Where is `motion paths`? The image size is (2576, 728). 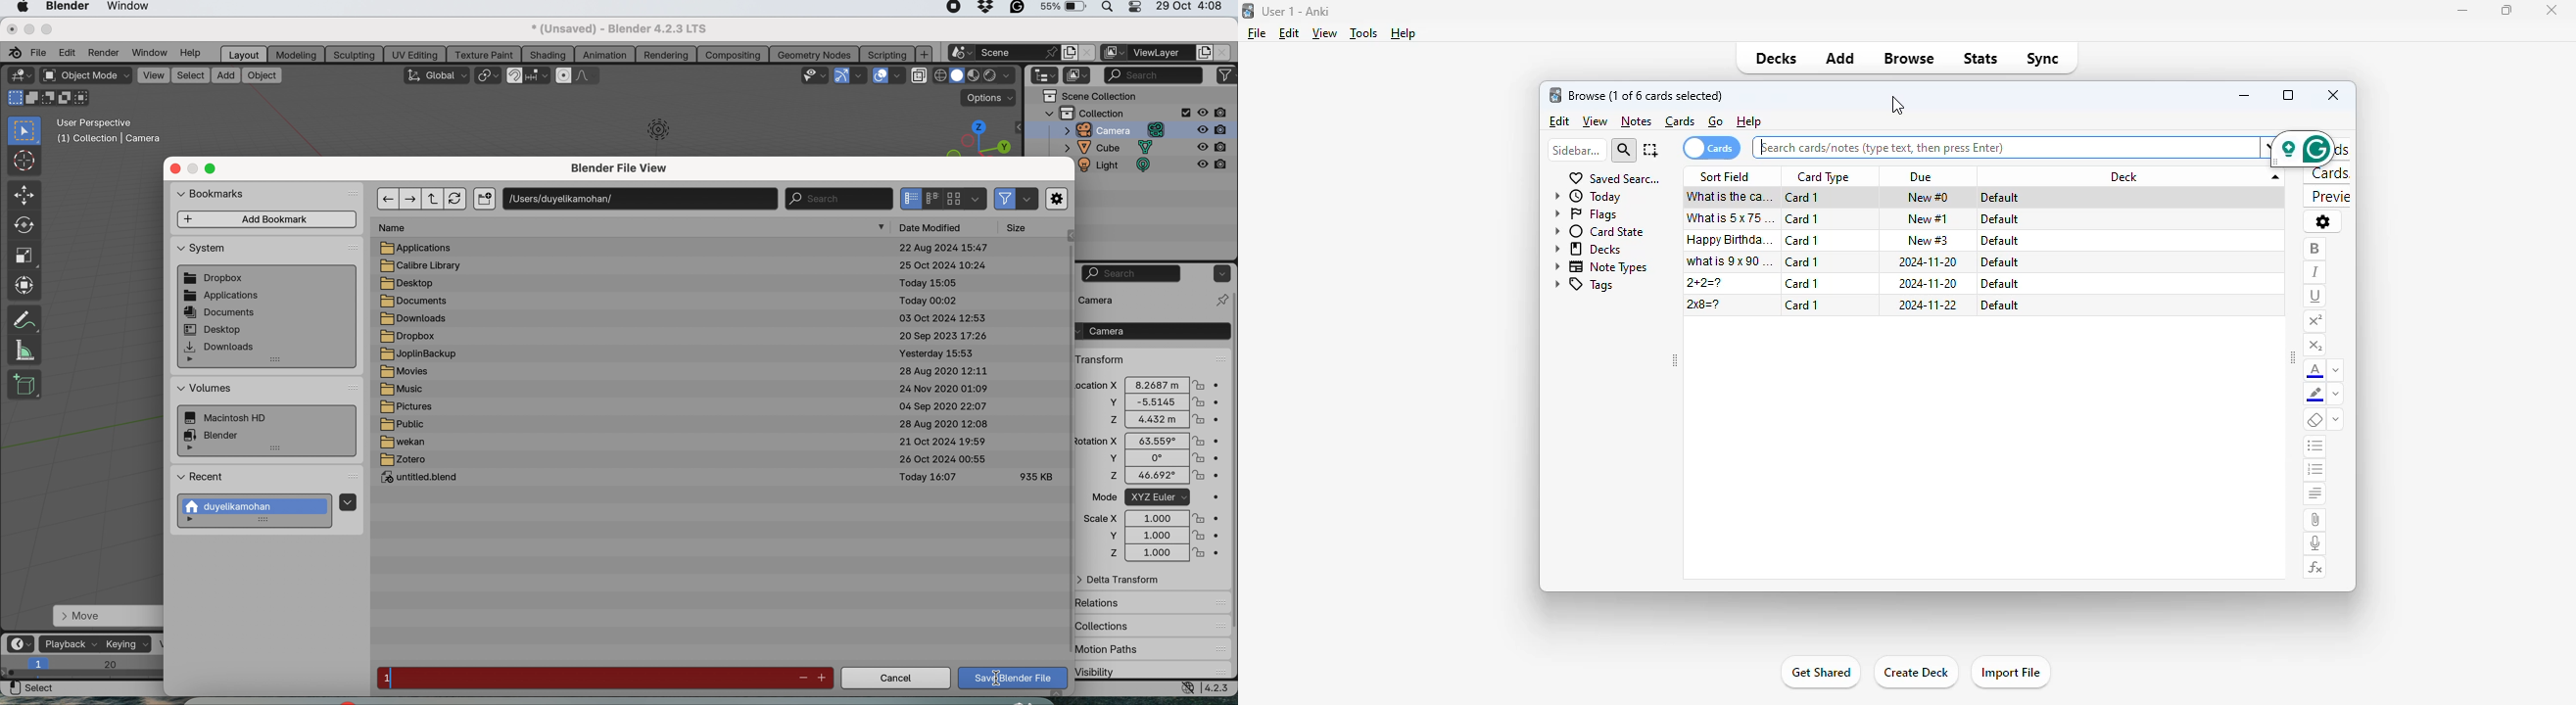 motion paths is located at coordinates (1127, 650).